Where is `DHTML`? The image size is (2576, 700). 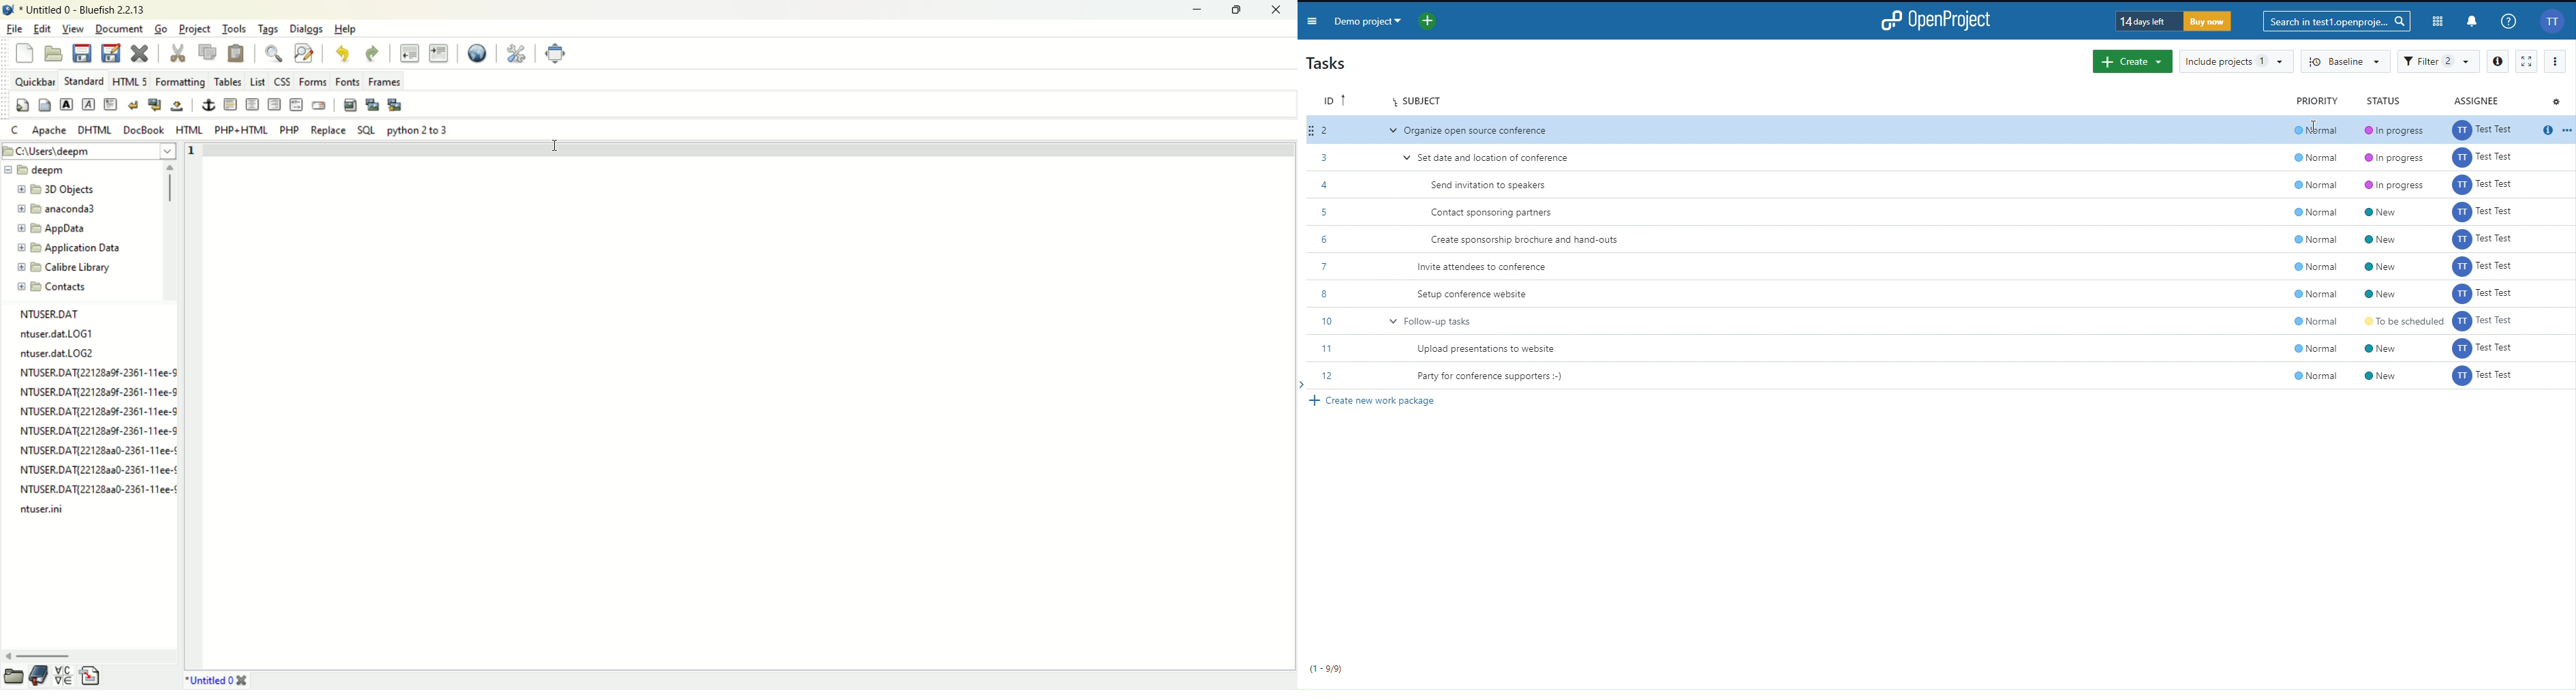
DHTML is located at coordinates (94, 130).